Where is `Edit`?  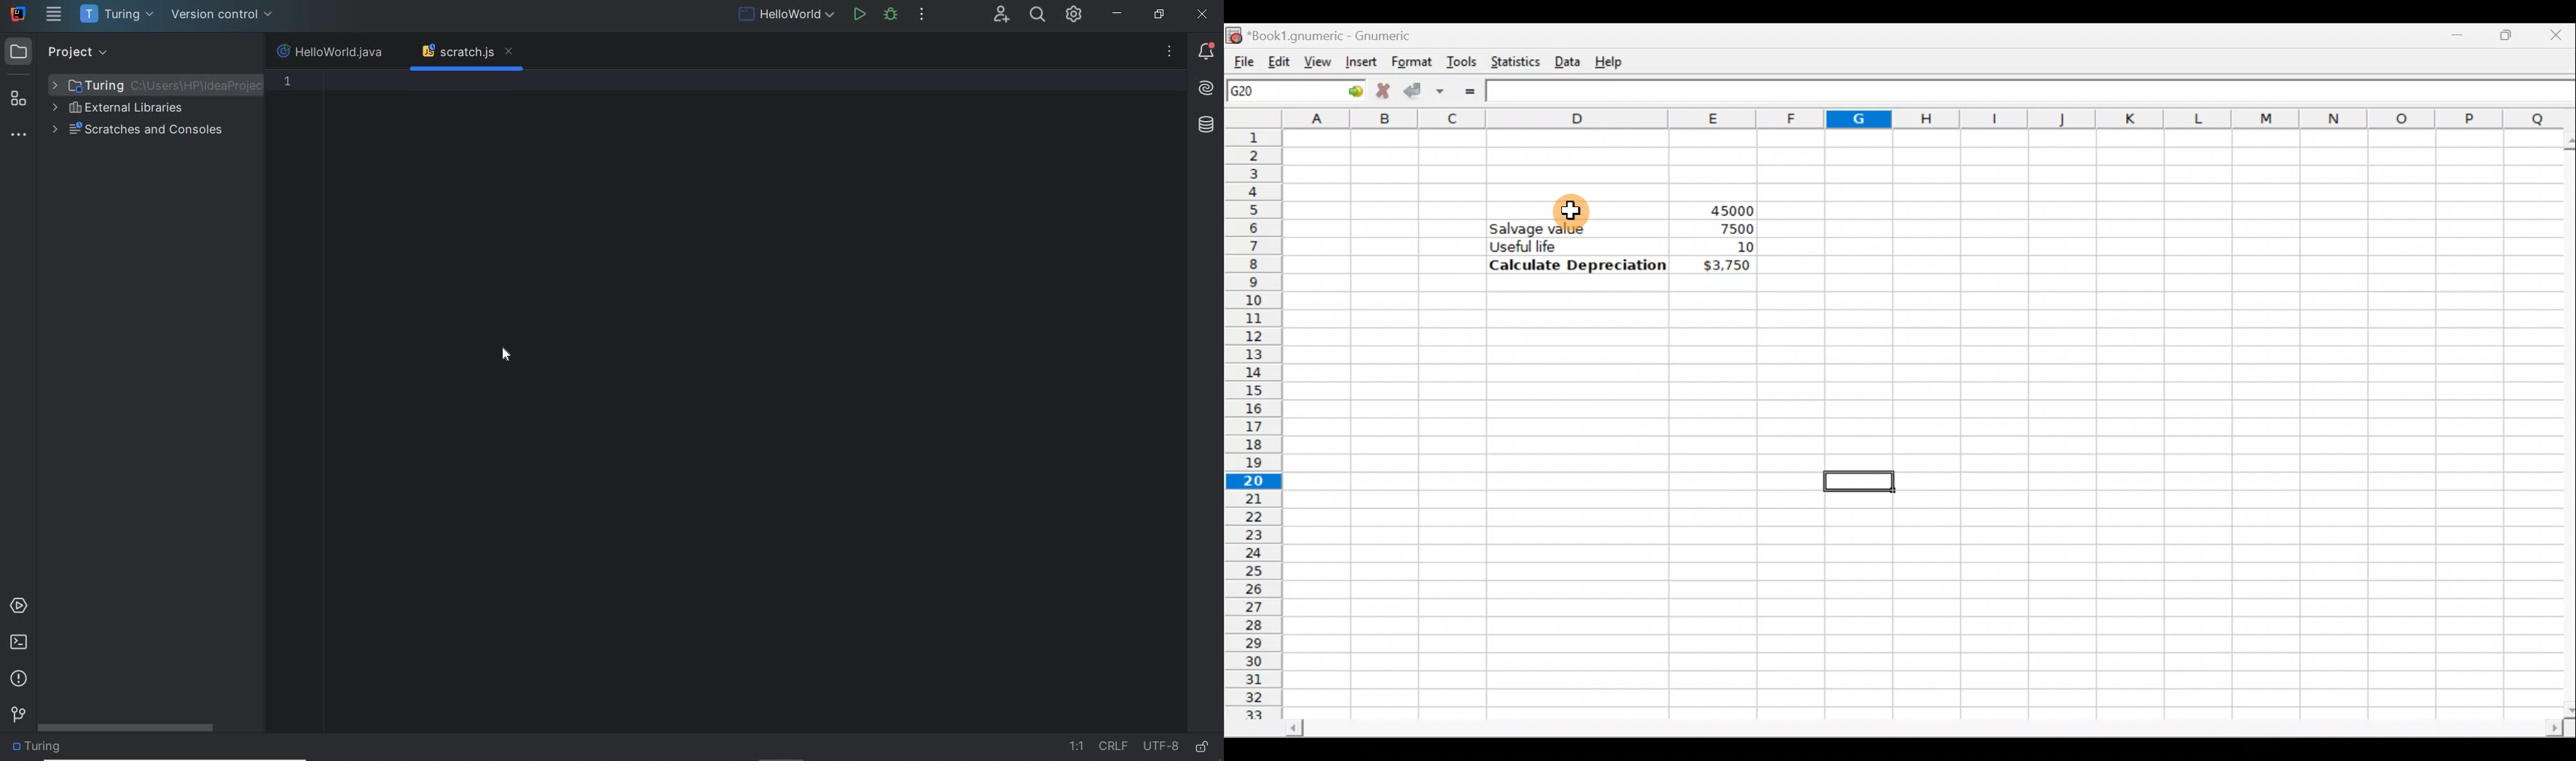
Edit is located at coordinates (1278, 61).